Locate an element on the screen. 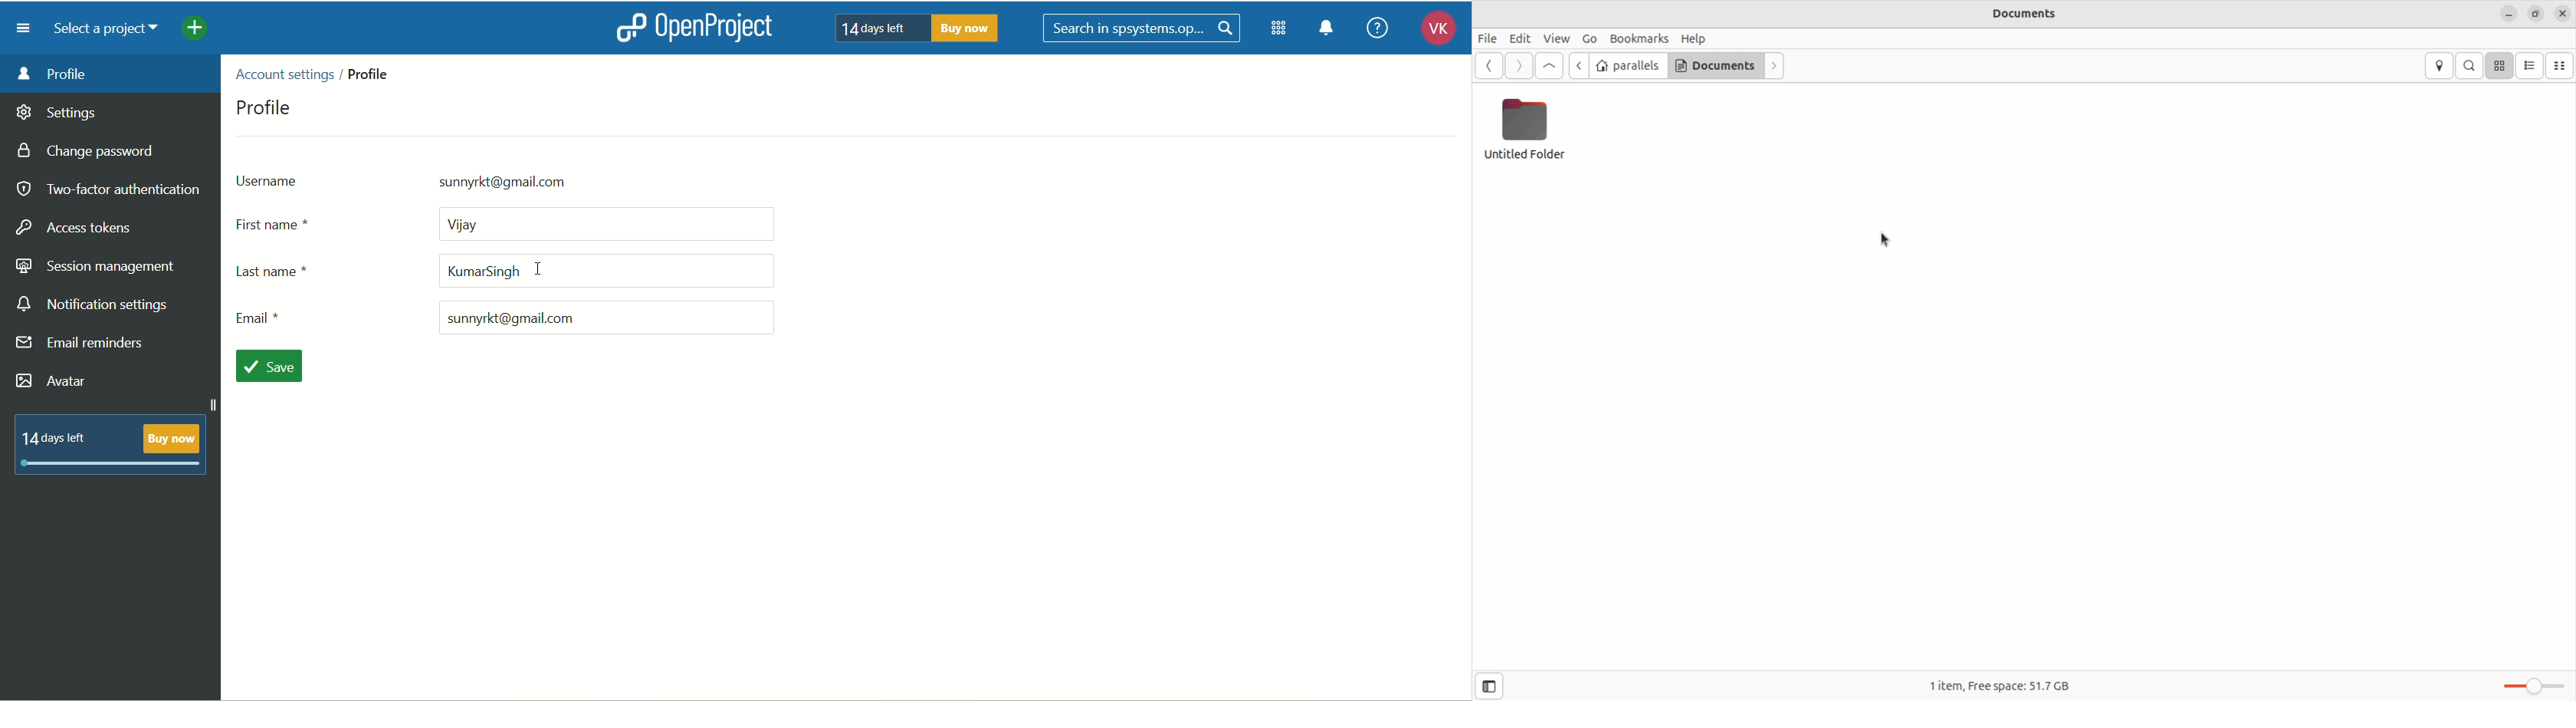 This screenshot has width=2576, height=728. Forward is located at coordinates (1774, 66).